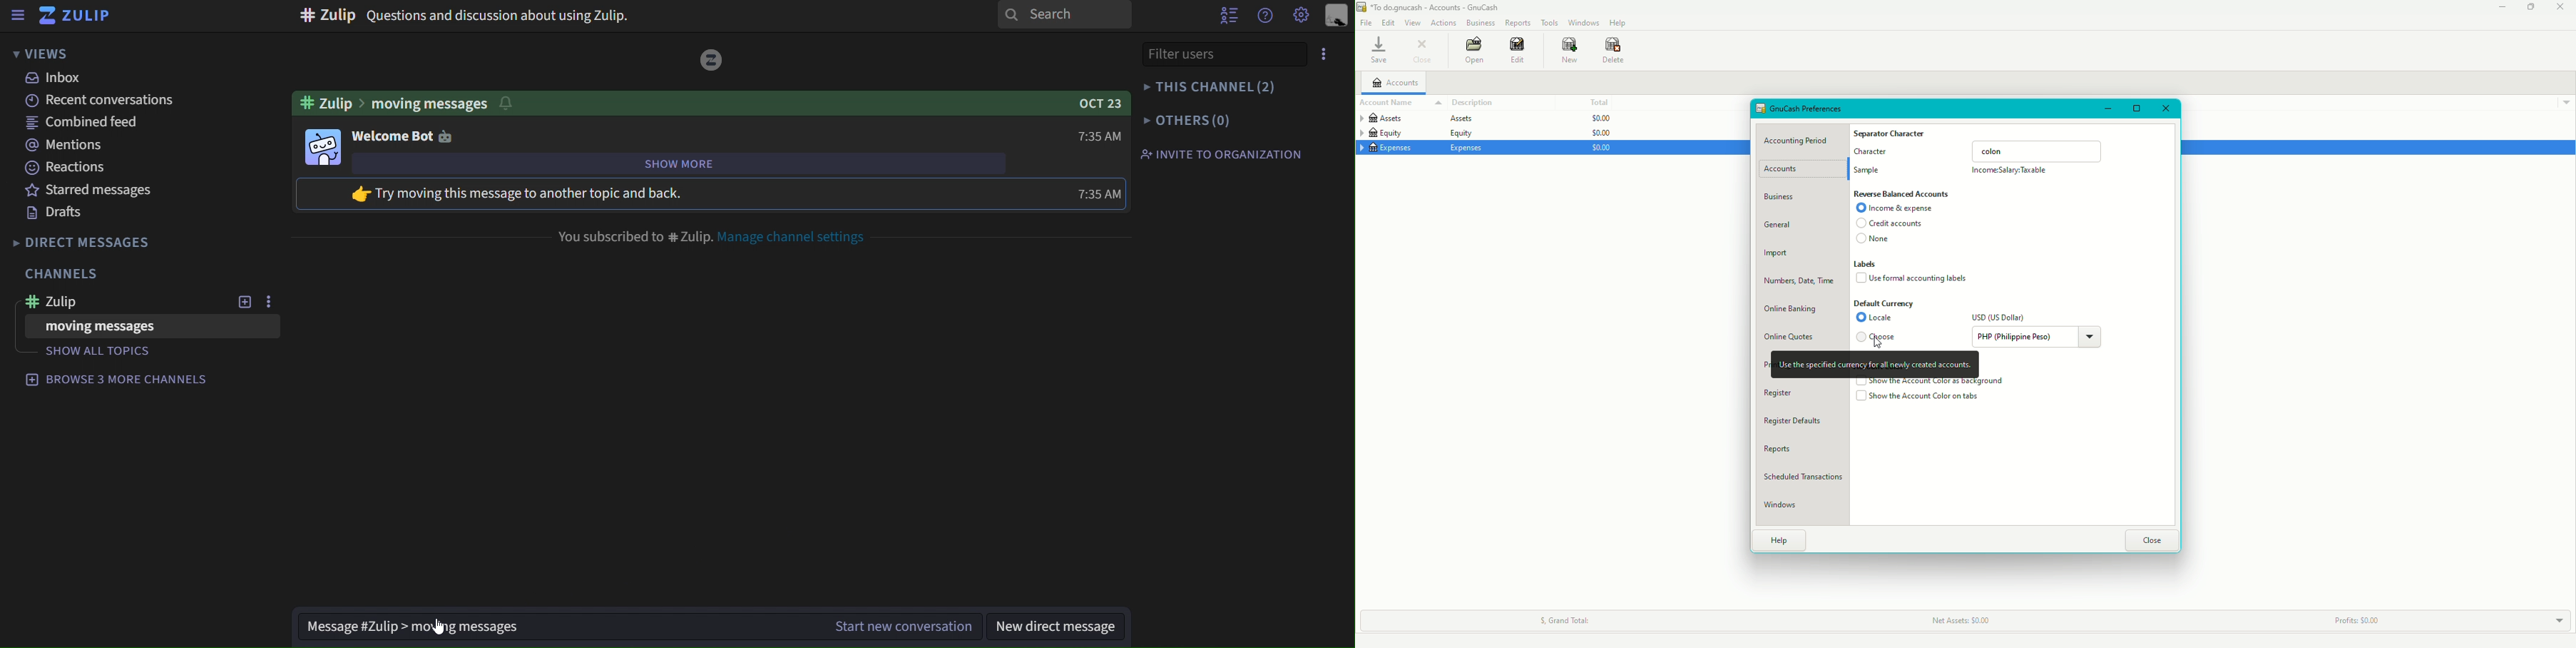 The width and height of the screenshot is (2576, 672). What do you see at coordinates (1224, 153) in the screenshot?
I see `invite to organization` at bounding box center [1224, 153].